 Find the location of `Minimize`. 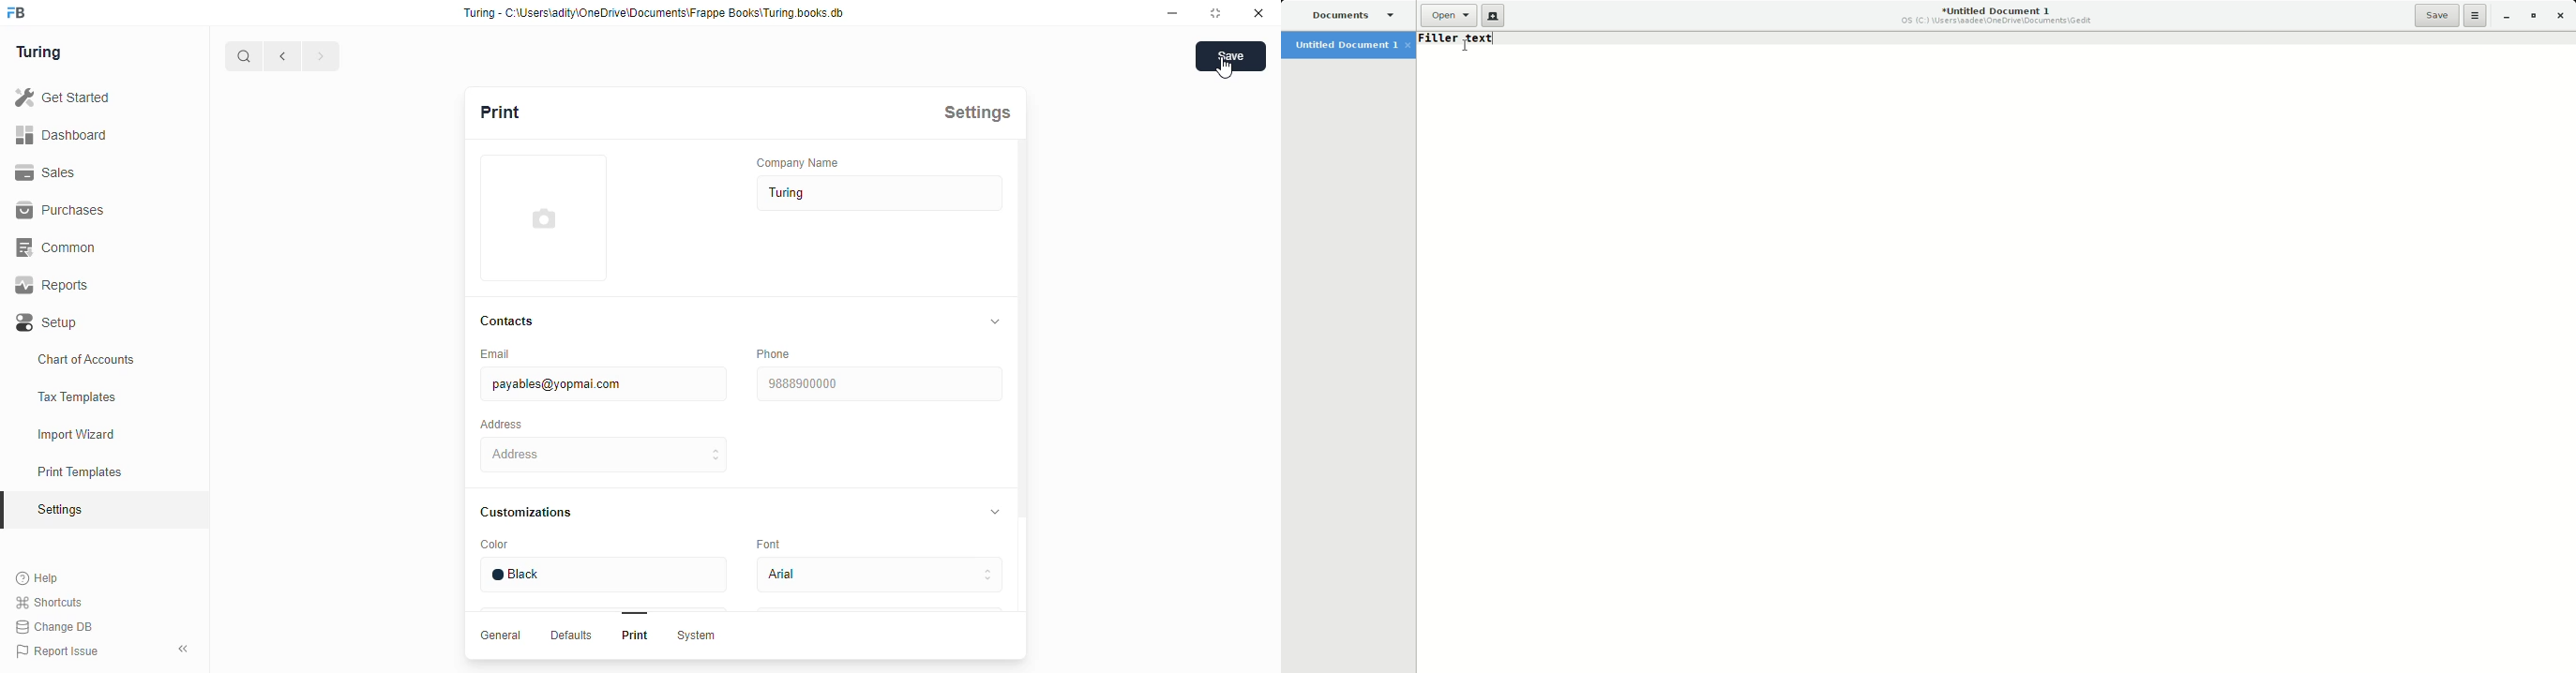

Minimize is located at coordinates (2505, 17).